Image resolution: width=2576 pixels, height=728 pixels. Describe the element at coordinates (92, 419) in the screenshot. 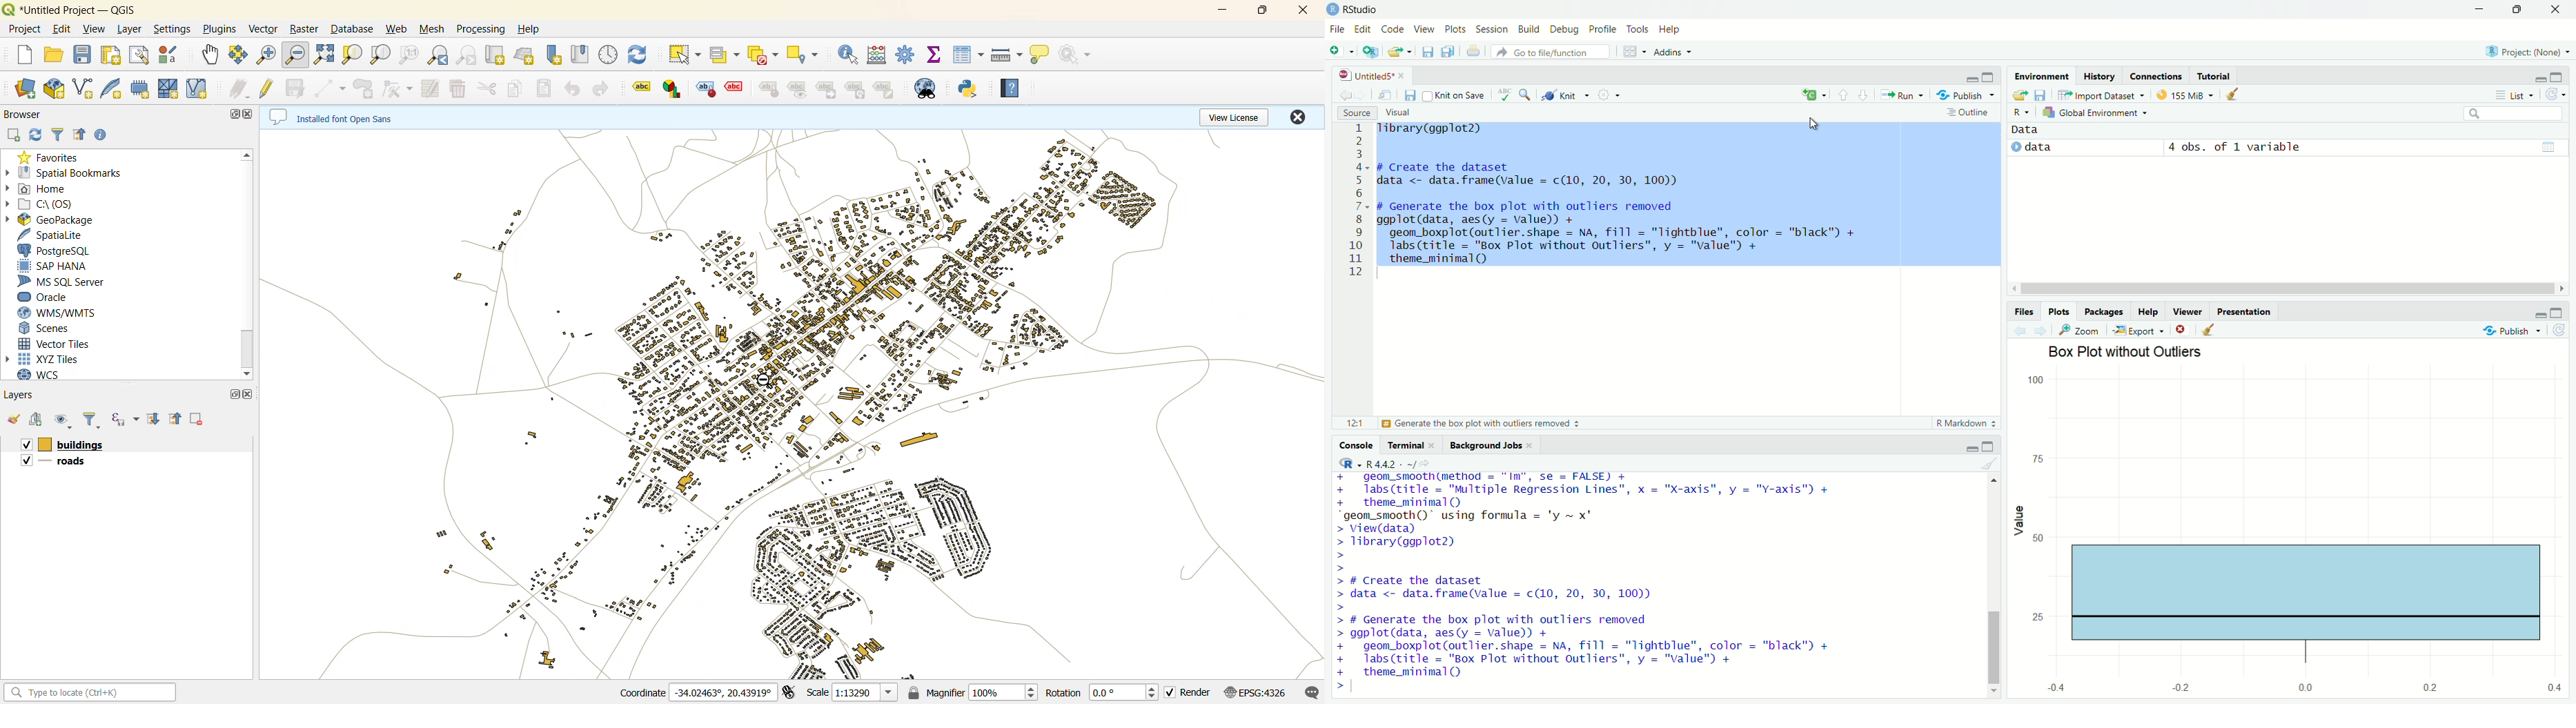

I see `filter` at that location.